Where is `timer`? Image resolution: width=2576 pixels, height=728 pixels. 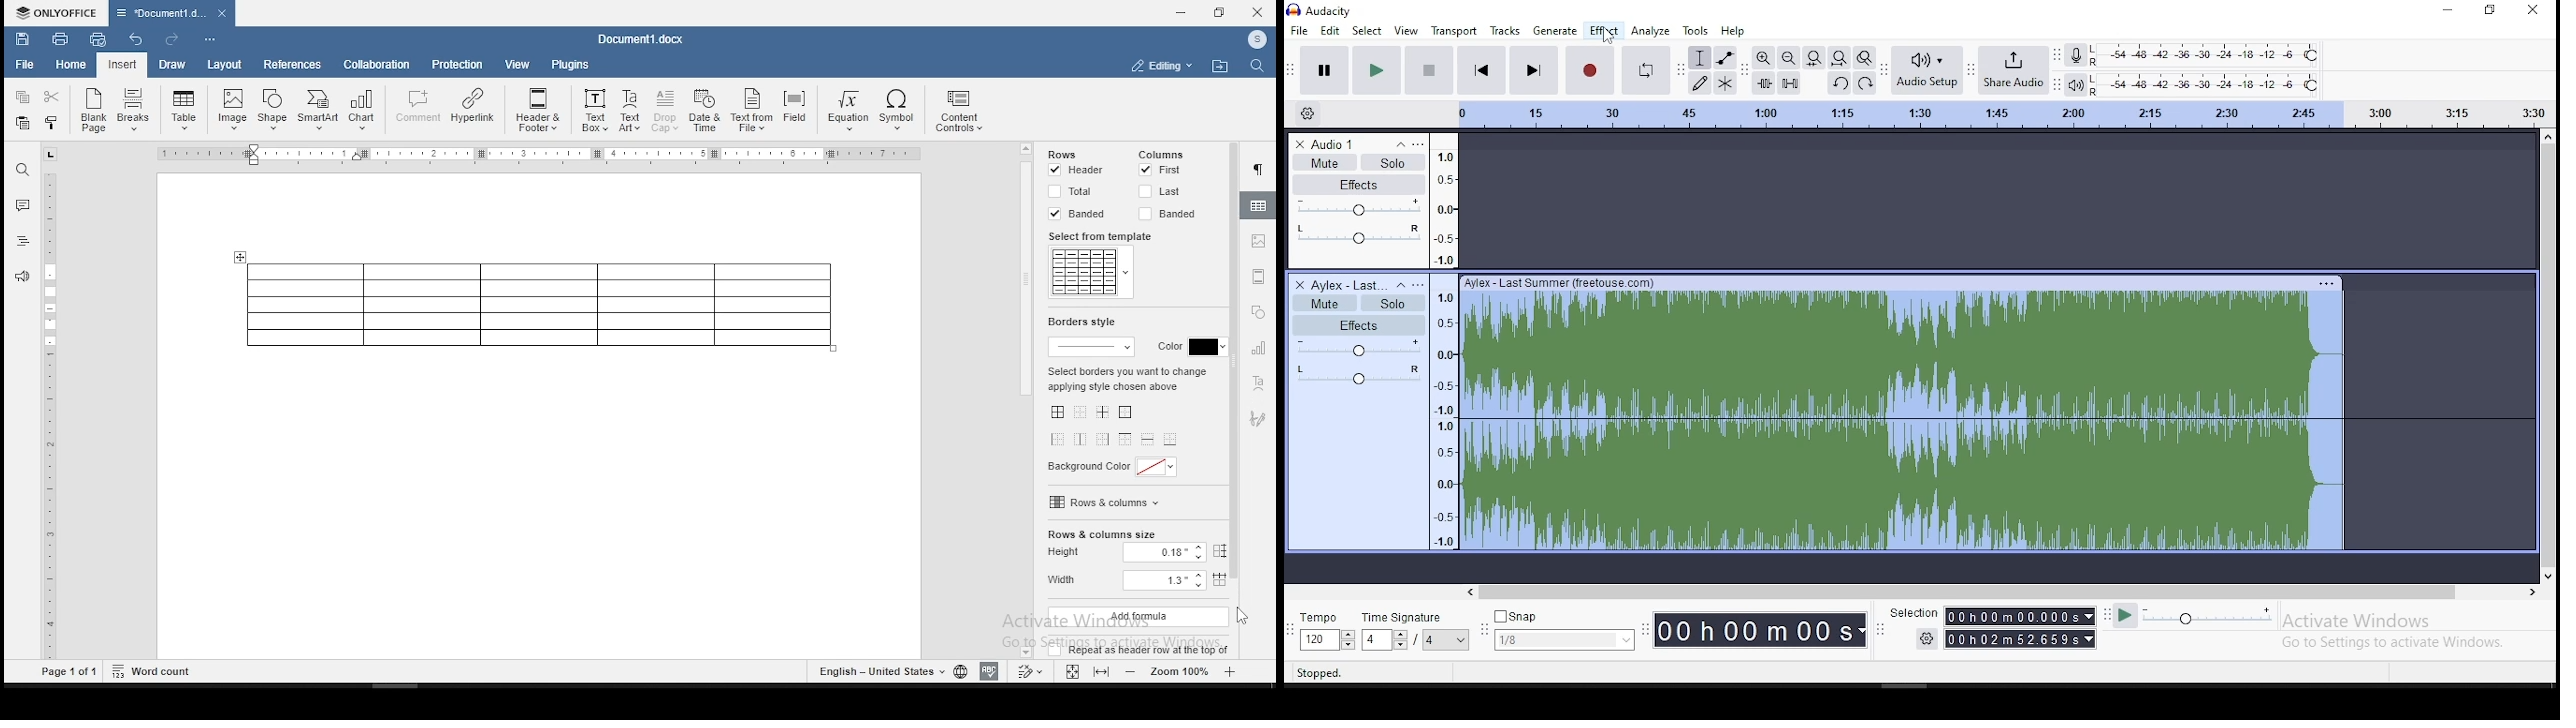
timer is located at coordinates (1760, 627).